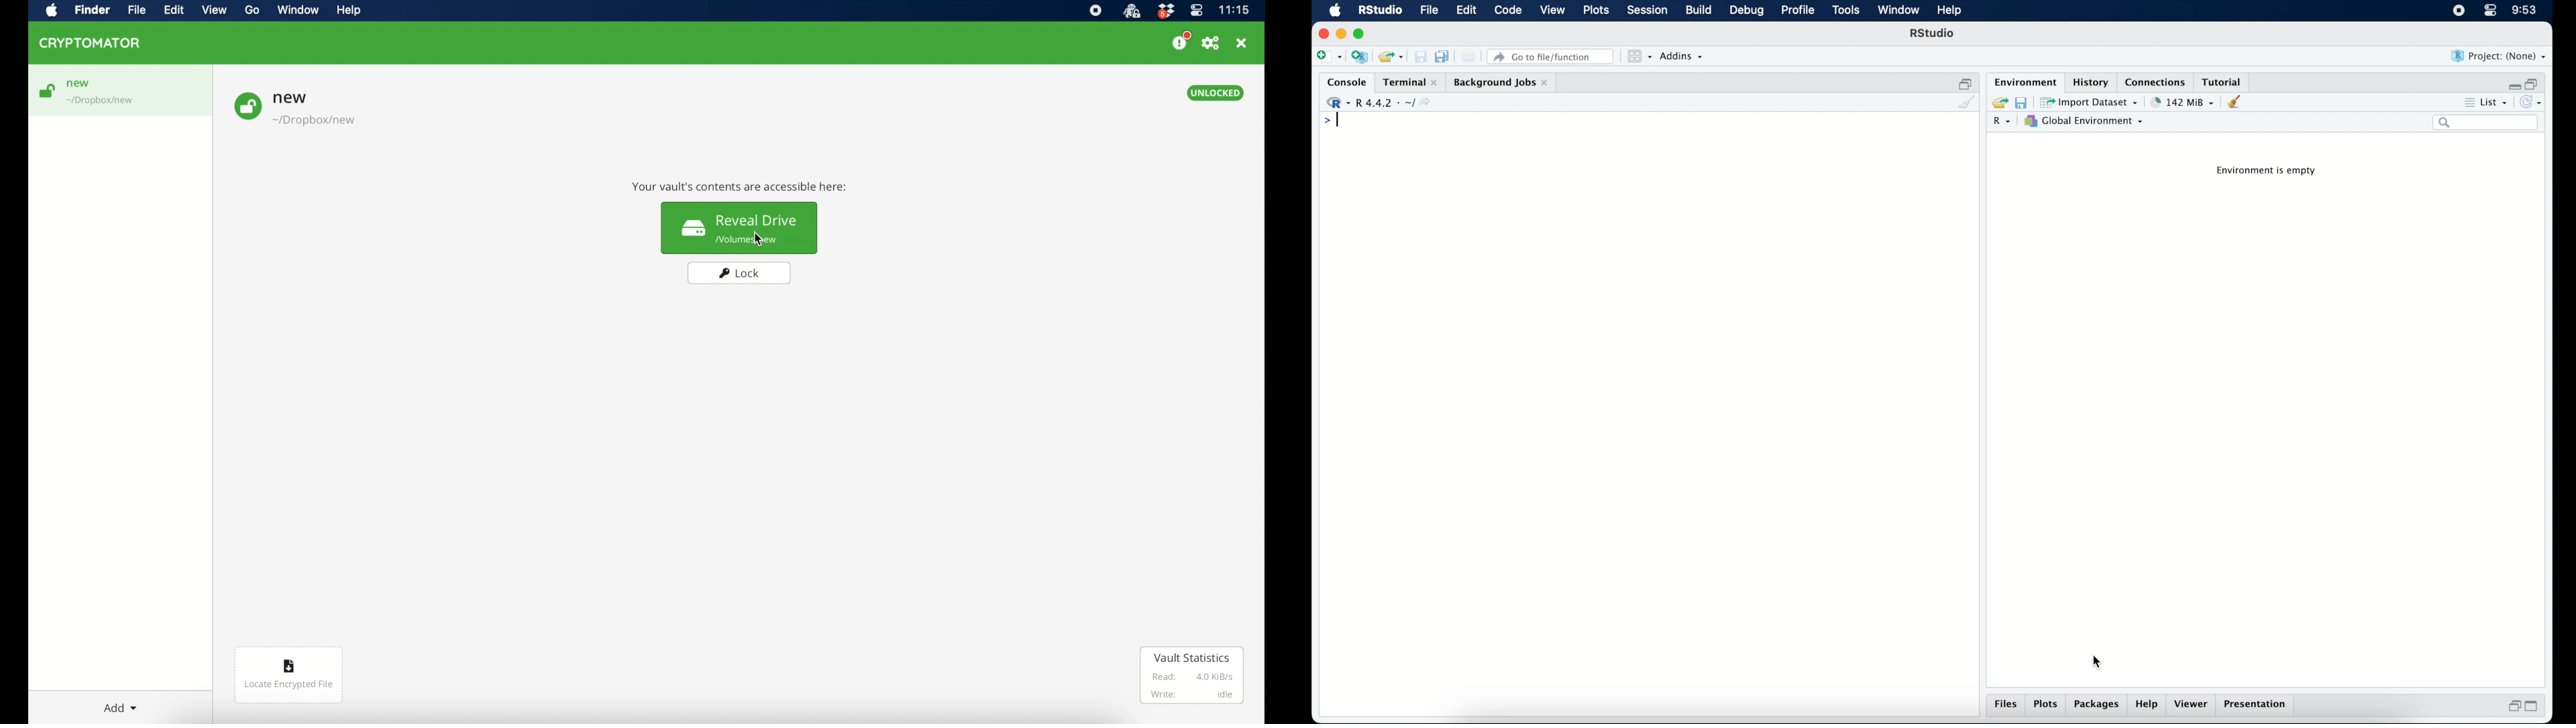 The width and height of the screenshot is (2576, 728). I want to click on restore down, so click(1965, 81).